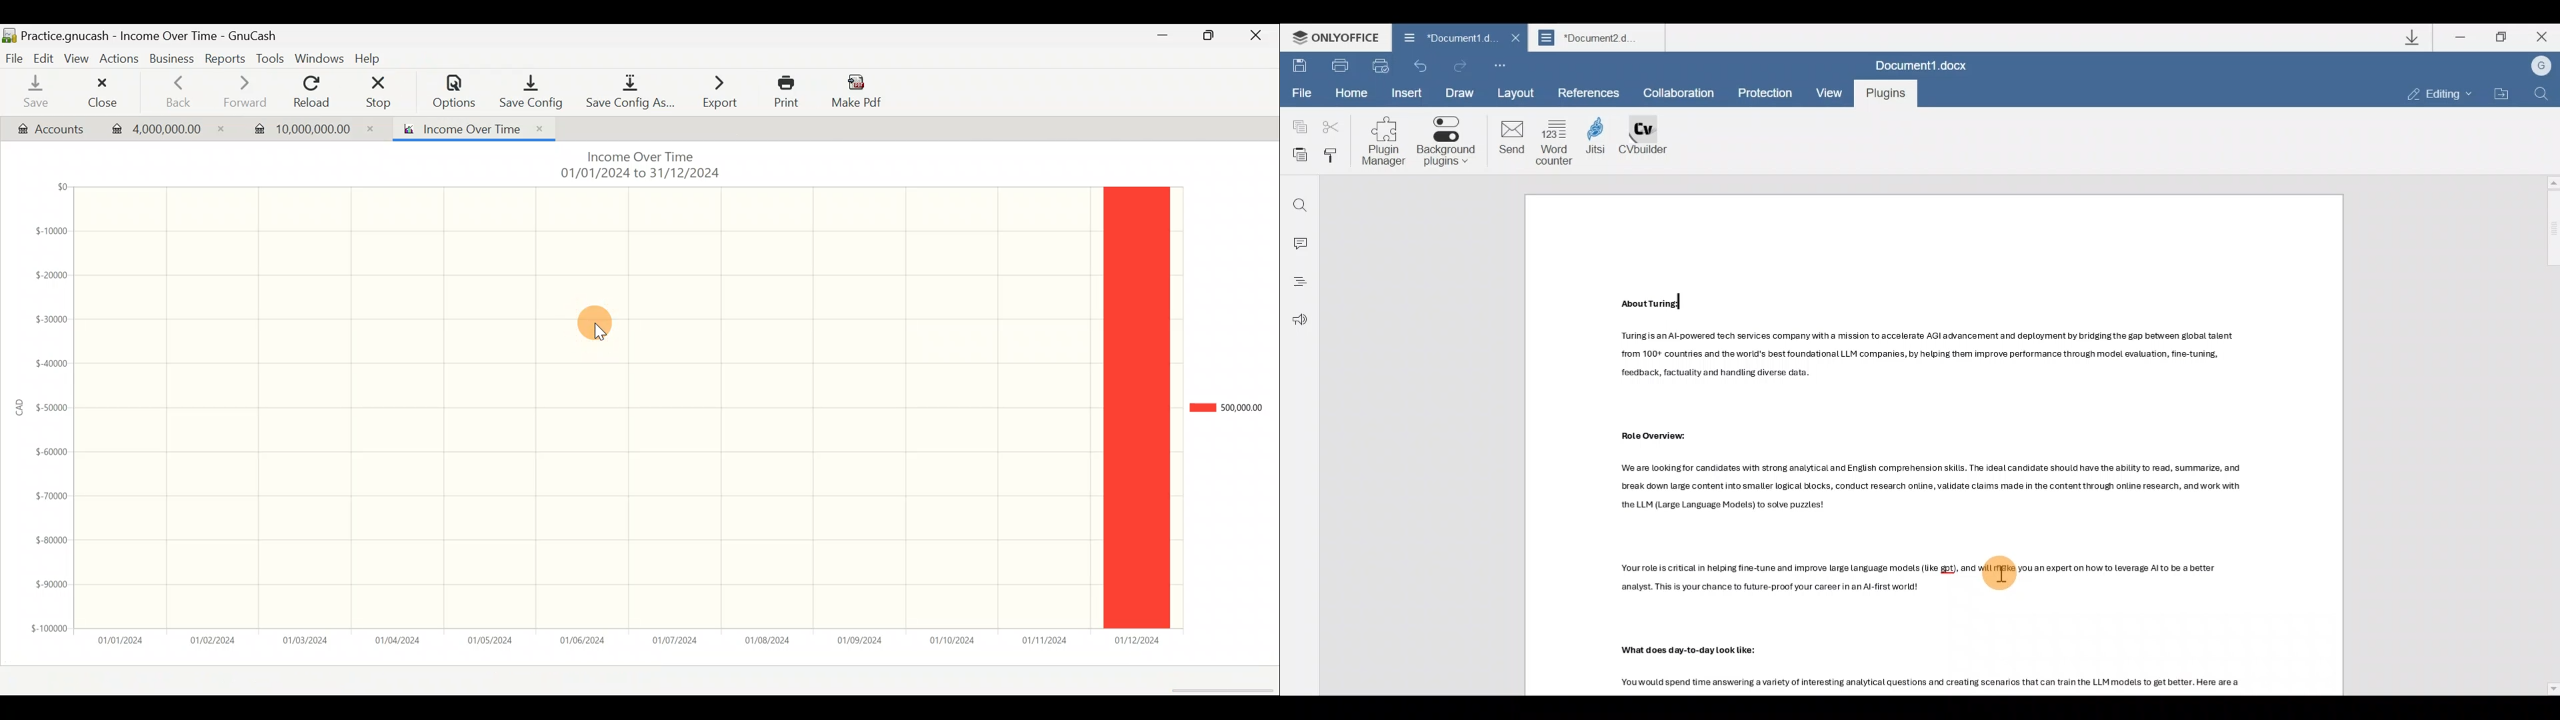 This screenshot has height=728, width=2576. I want to click on Background plugins, so click(1446, 144).